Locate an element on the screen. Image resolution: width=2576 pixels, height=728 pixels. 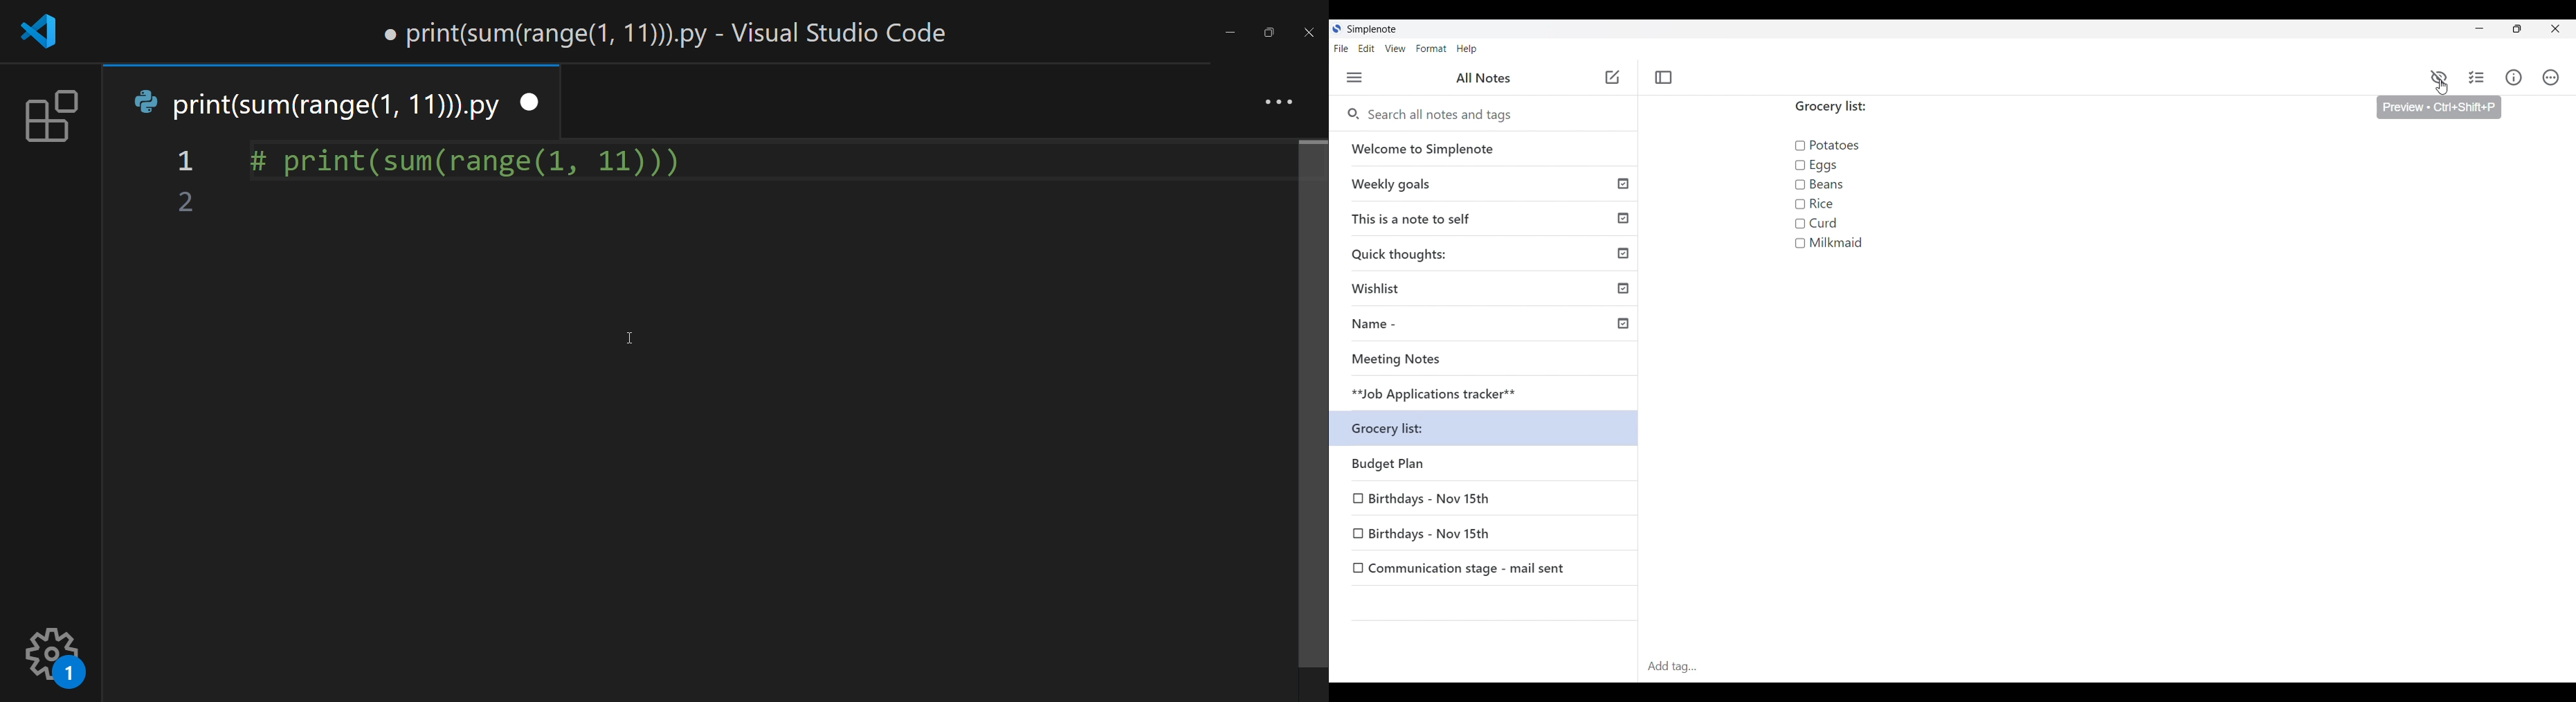
more is located at coordinates (1274, 100).